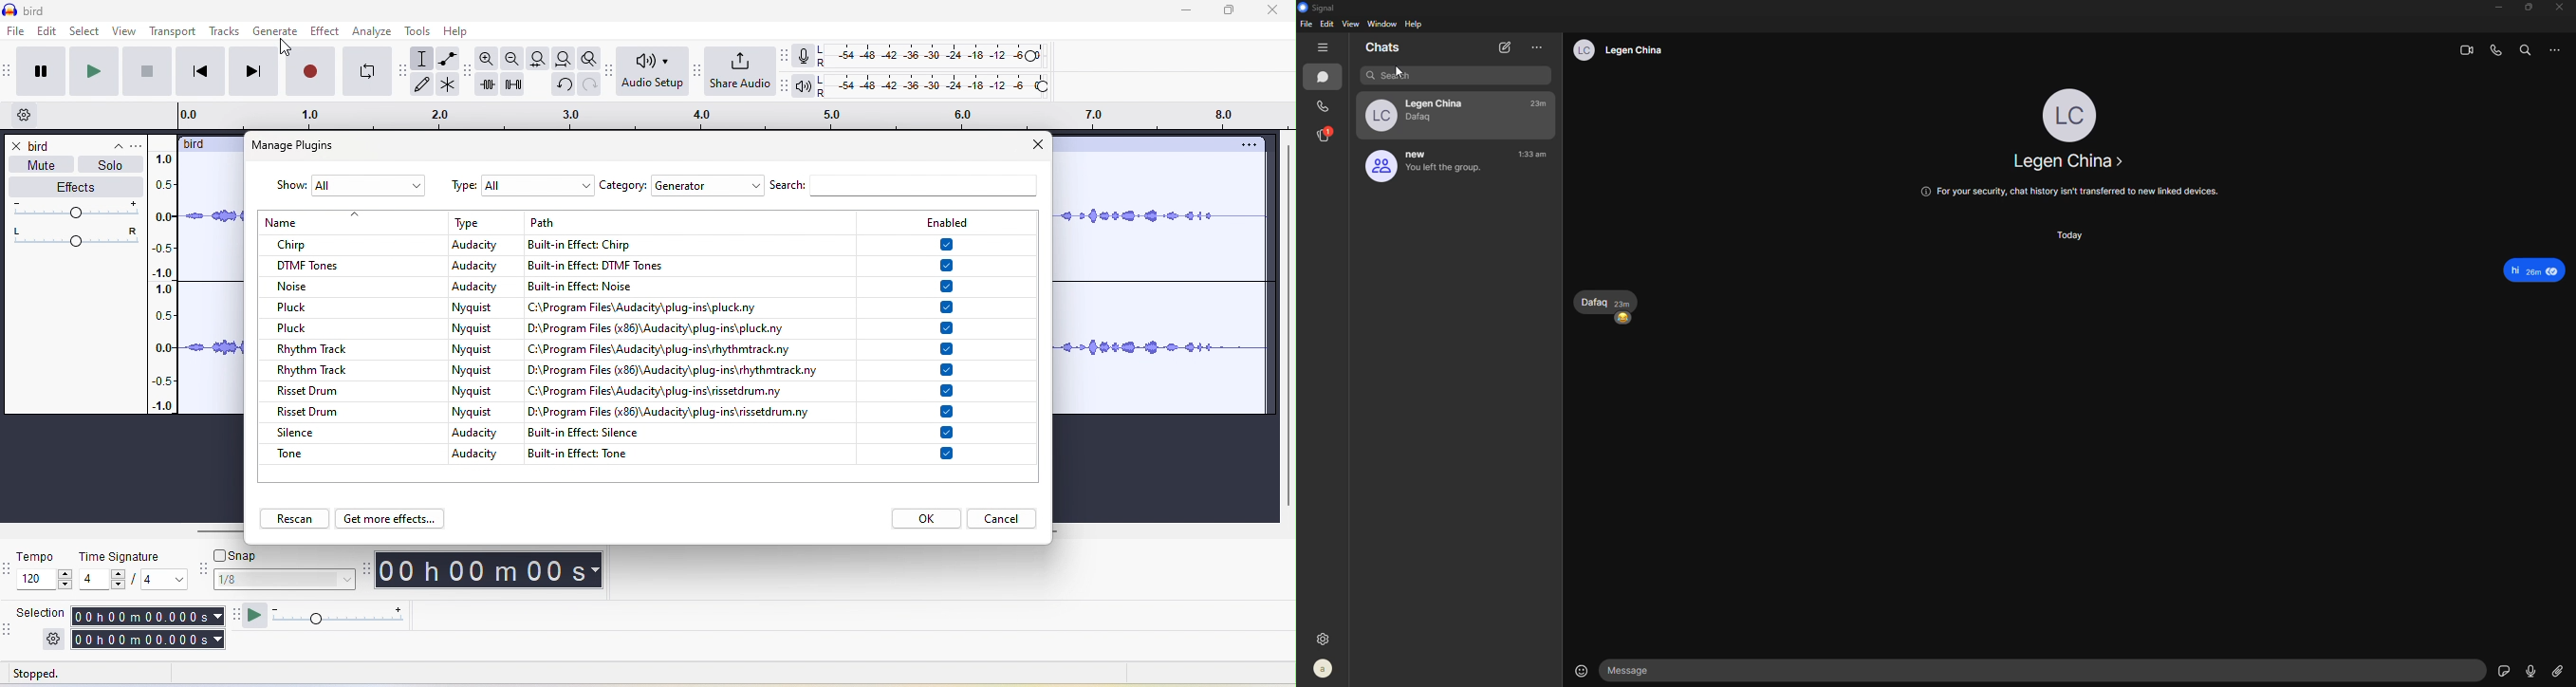 The height and width of the screenshot is (700, 2576). Describe the element at coordinates (2535, 268) in the screenshot. I see `Hi 20m` at that location.